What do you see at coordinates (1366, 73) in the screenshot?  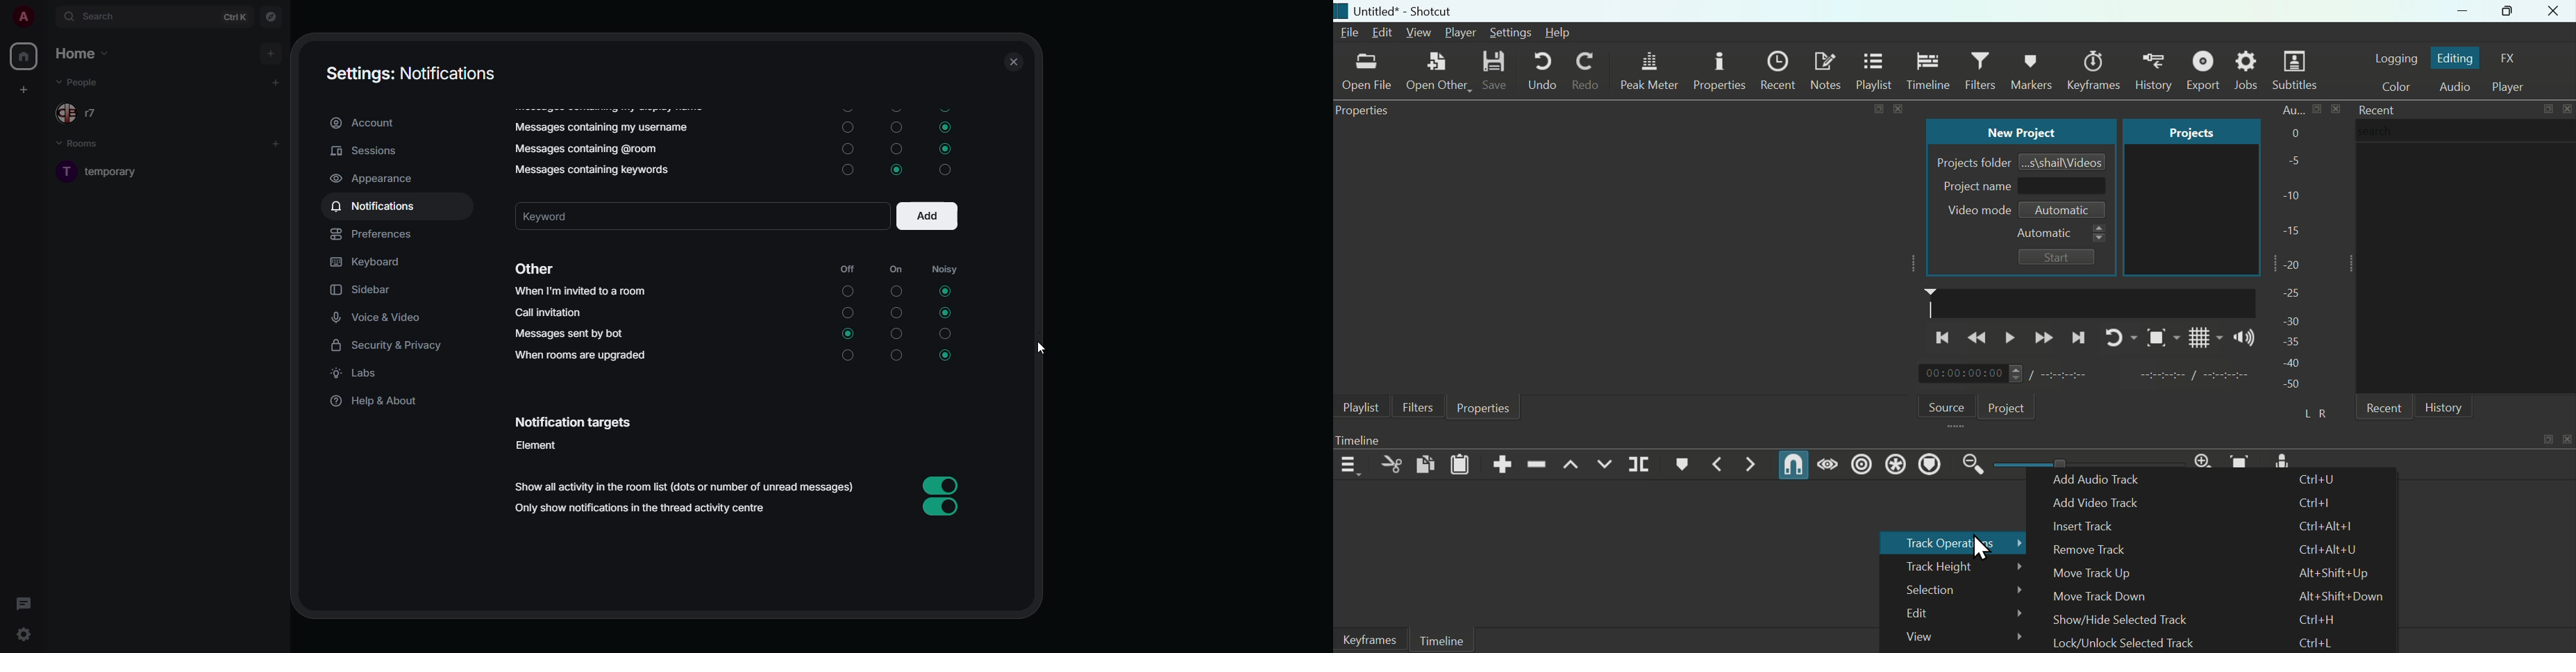 I see `Open File` at bounding box center [1366, 73].